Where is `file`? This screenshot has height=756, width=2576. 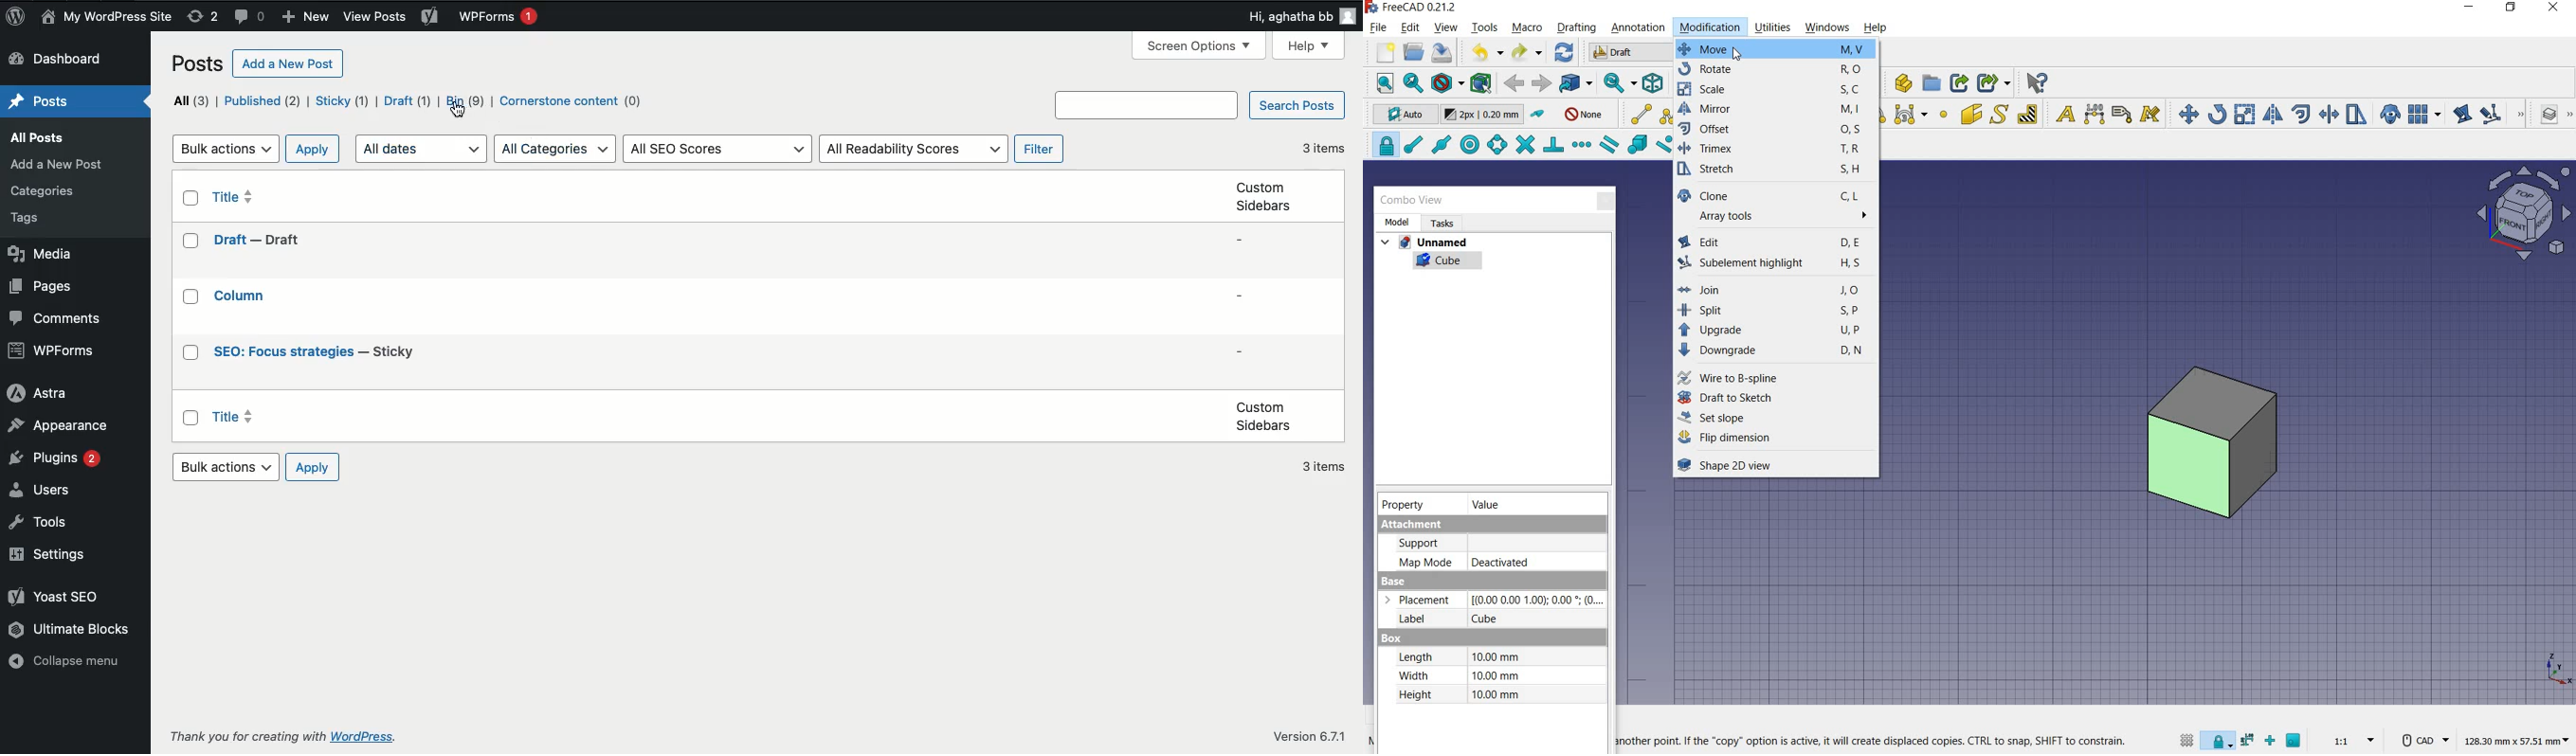 file is located at coordinates (1379, 27).